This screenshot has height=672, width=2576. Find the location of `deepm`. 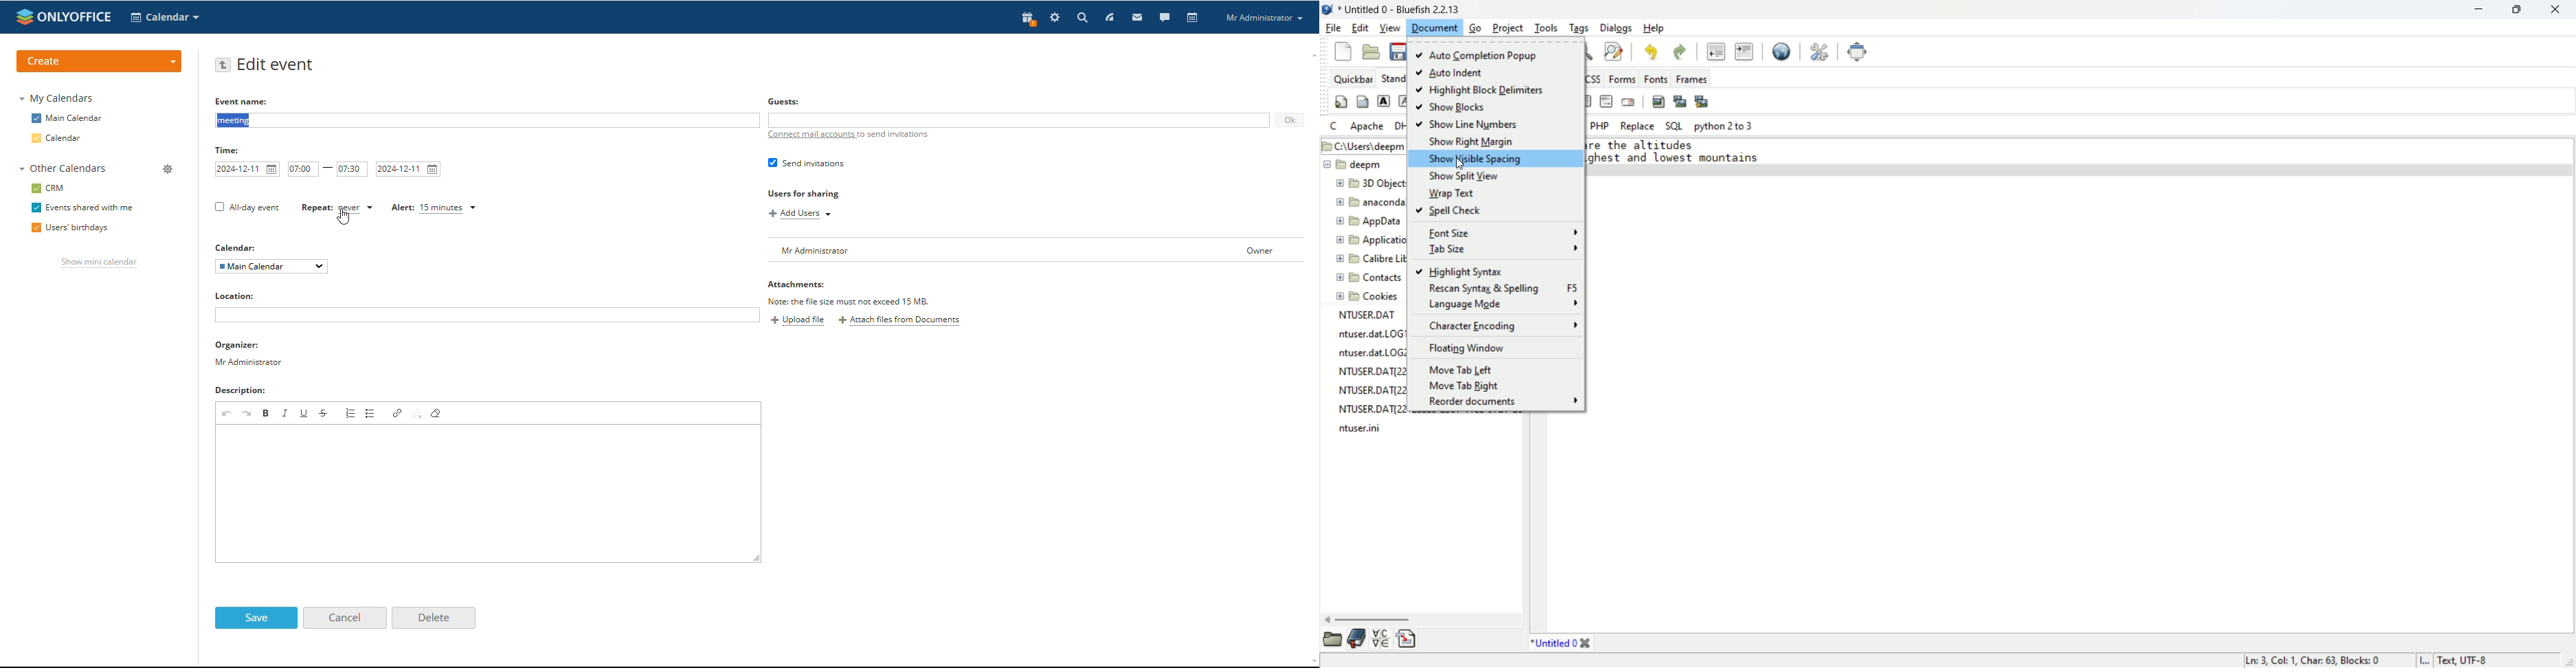

deepm is located at coordinates (1355, 164).